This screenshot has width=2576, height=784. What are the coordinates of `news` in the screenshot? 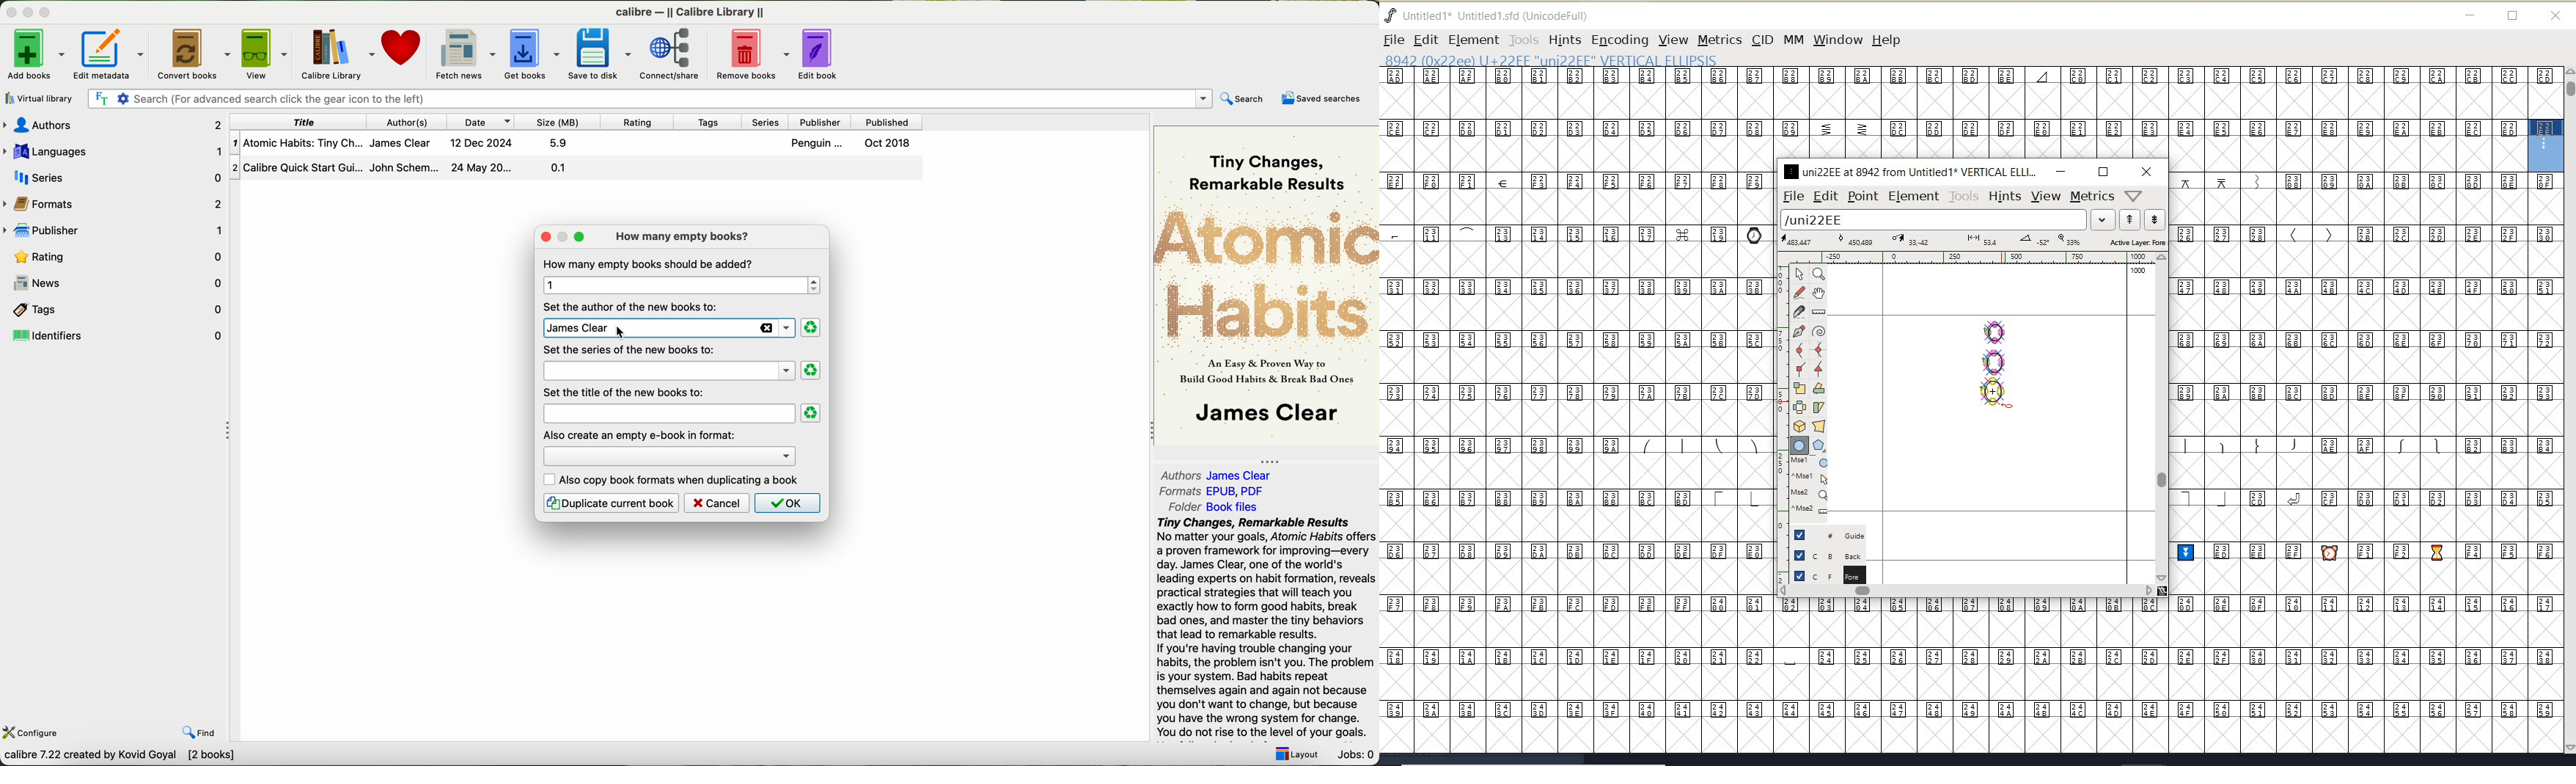 It's located at (114, 283).